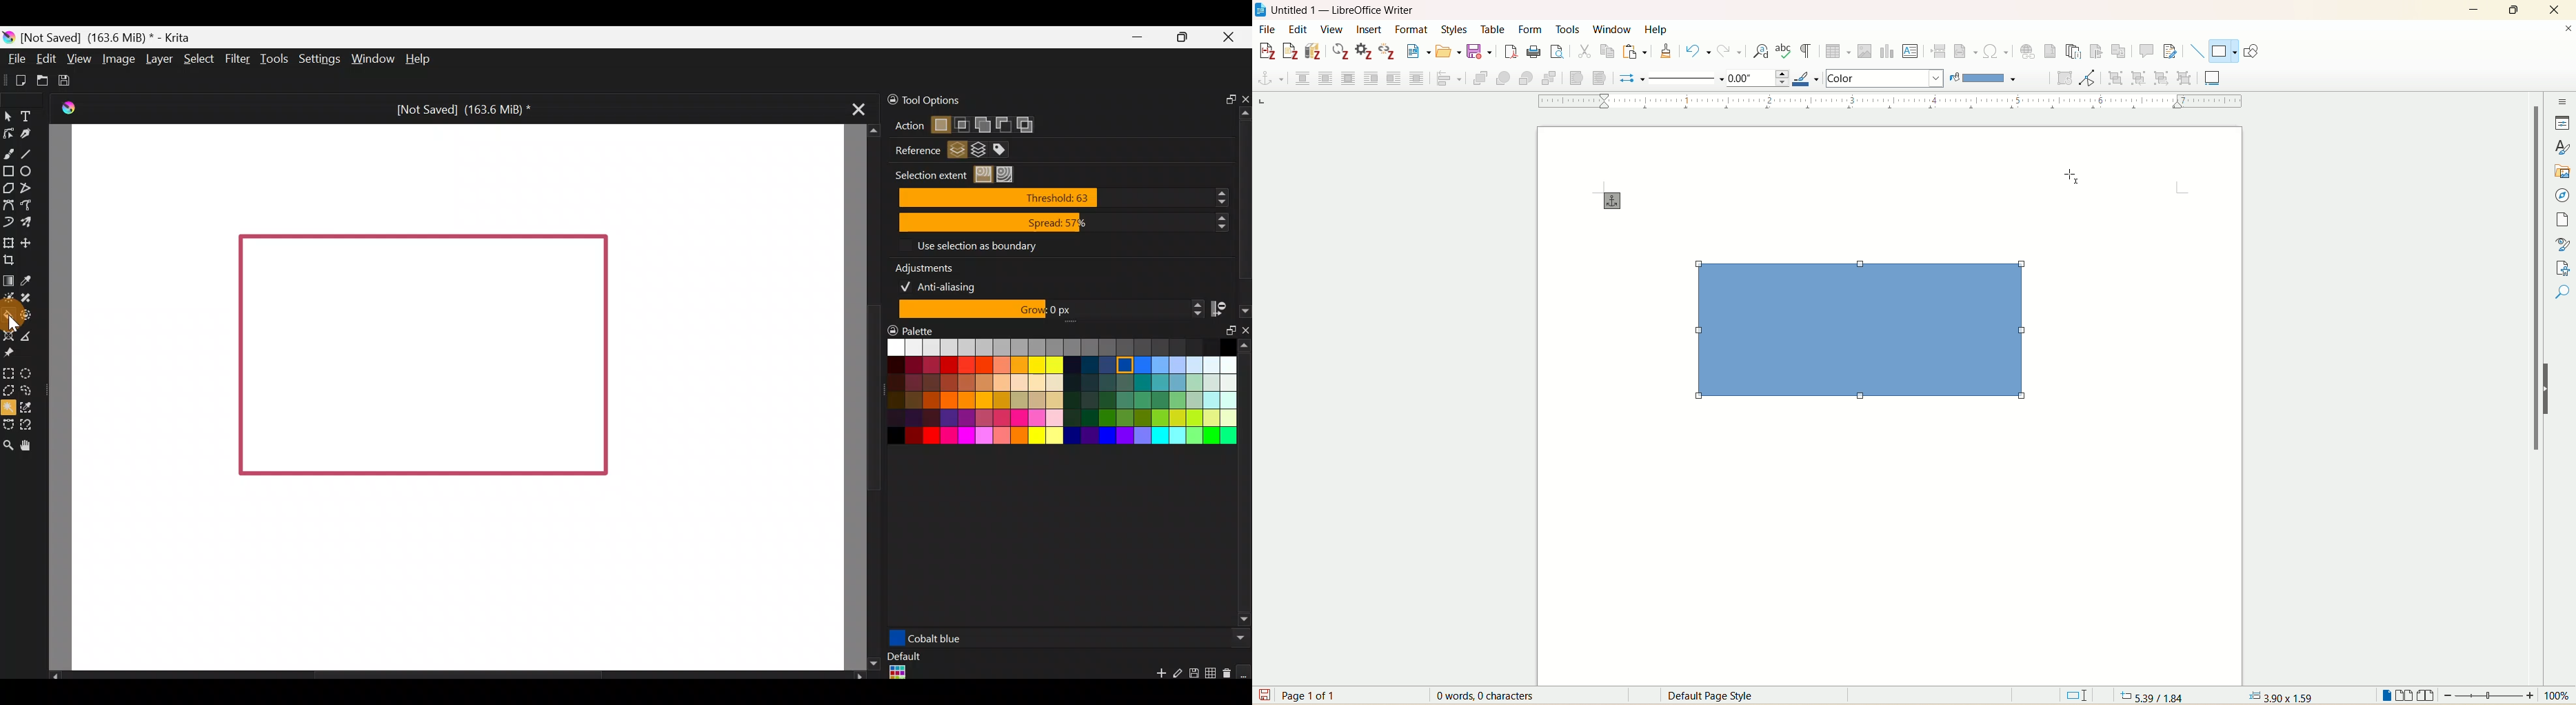  What do you see at coordinates (1497, 29) in the screenshot?
I see `table` at bounding box center [1497, 29].